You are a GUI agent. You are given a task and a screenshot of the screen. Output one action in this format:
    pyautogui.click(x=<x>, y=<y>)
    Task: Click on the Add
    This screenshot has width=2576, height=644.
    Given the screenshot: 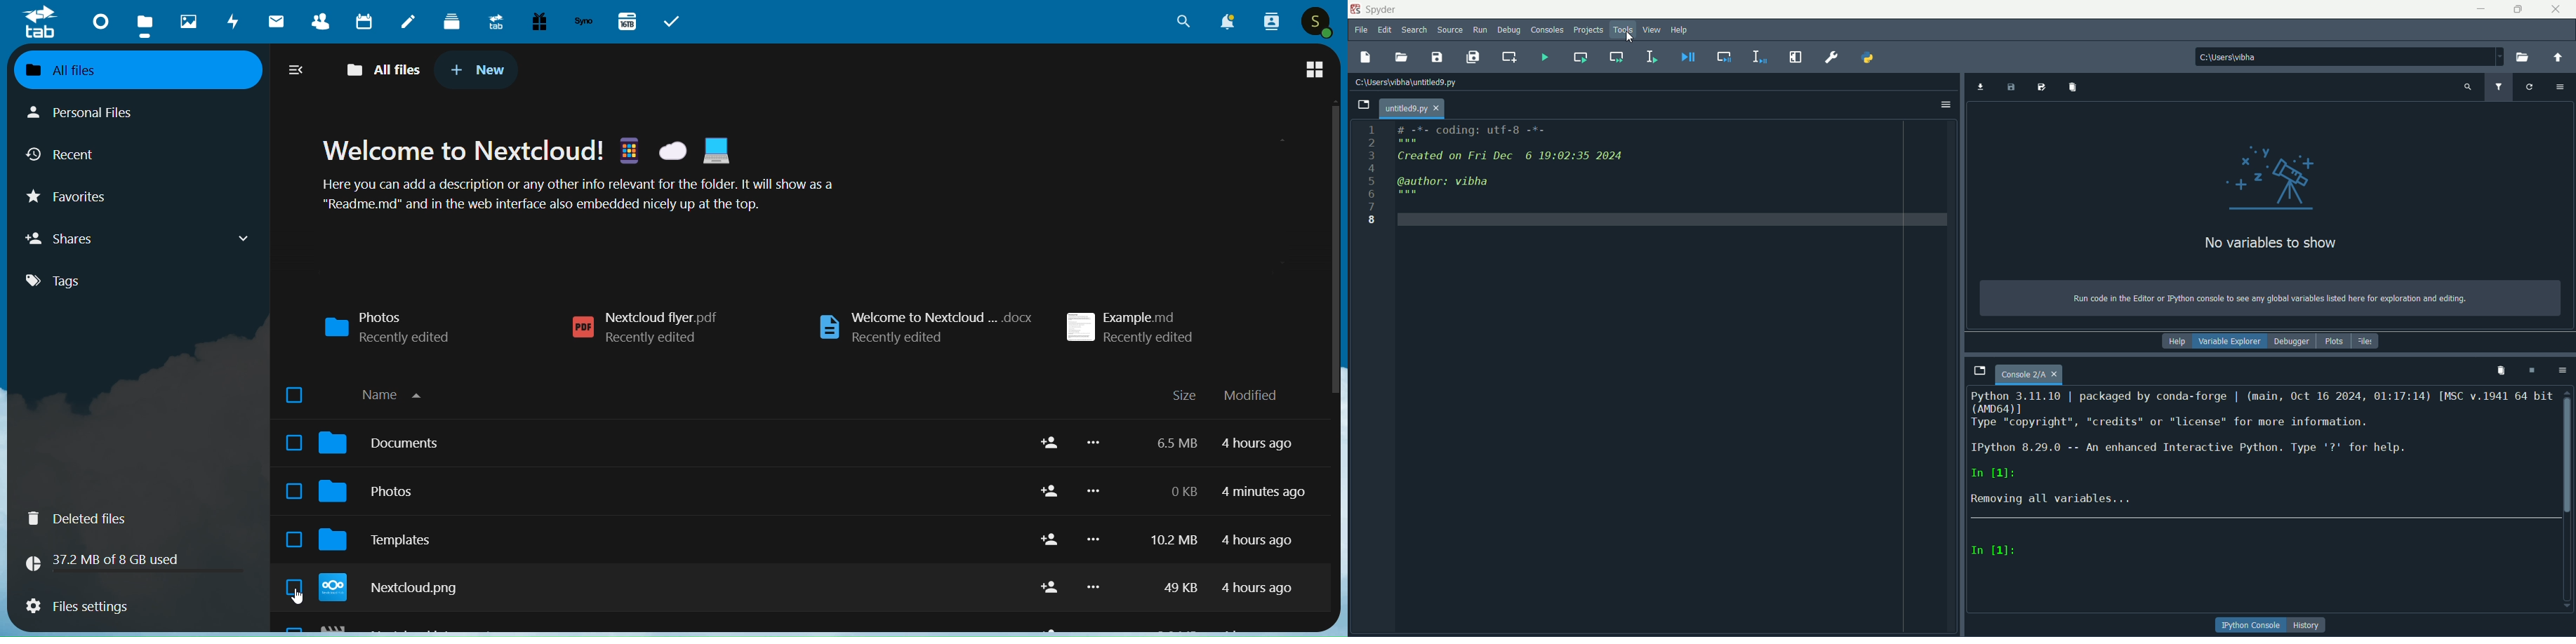 What is the action you would take?
    pyautogui.click(x=1051, y=539)
    